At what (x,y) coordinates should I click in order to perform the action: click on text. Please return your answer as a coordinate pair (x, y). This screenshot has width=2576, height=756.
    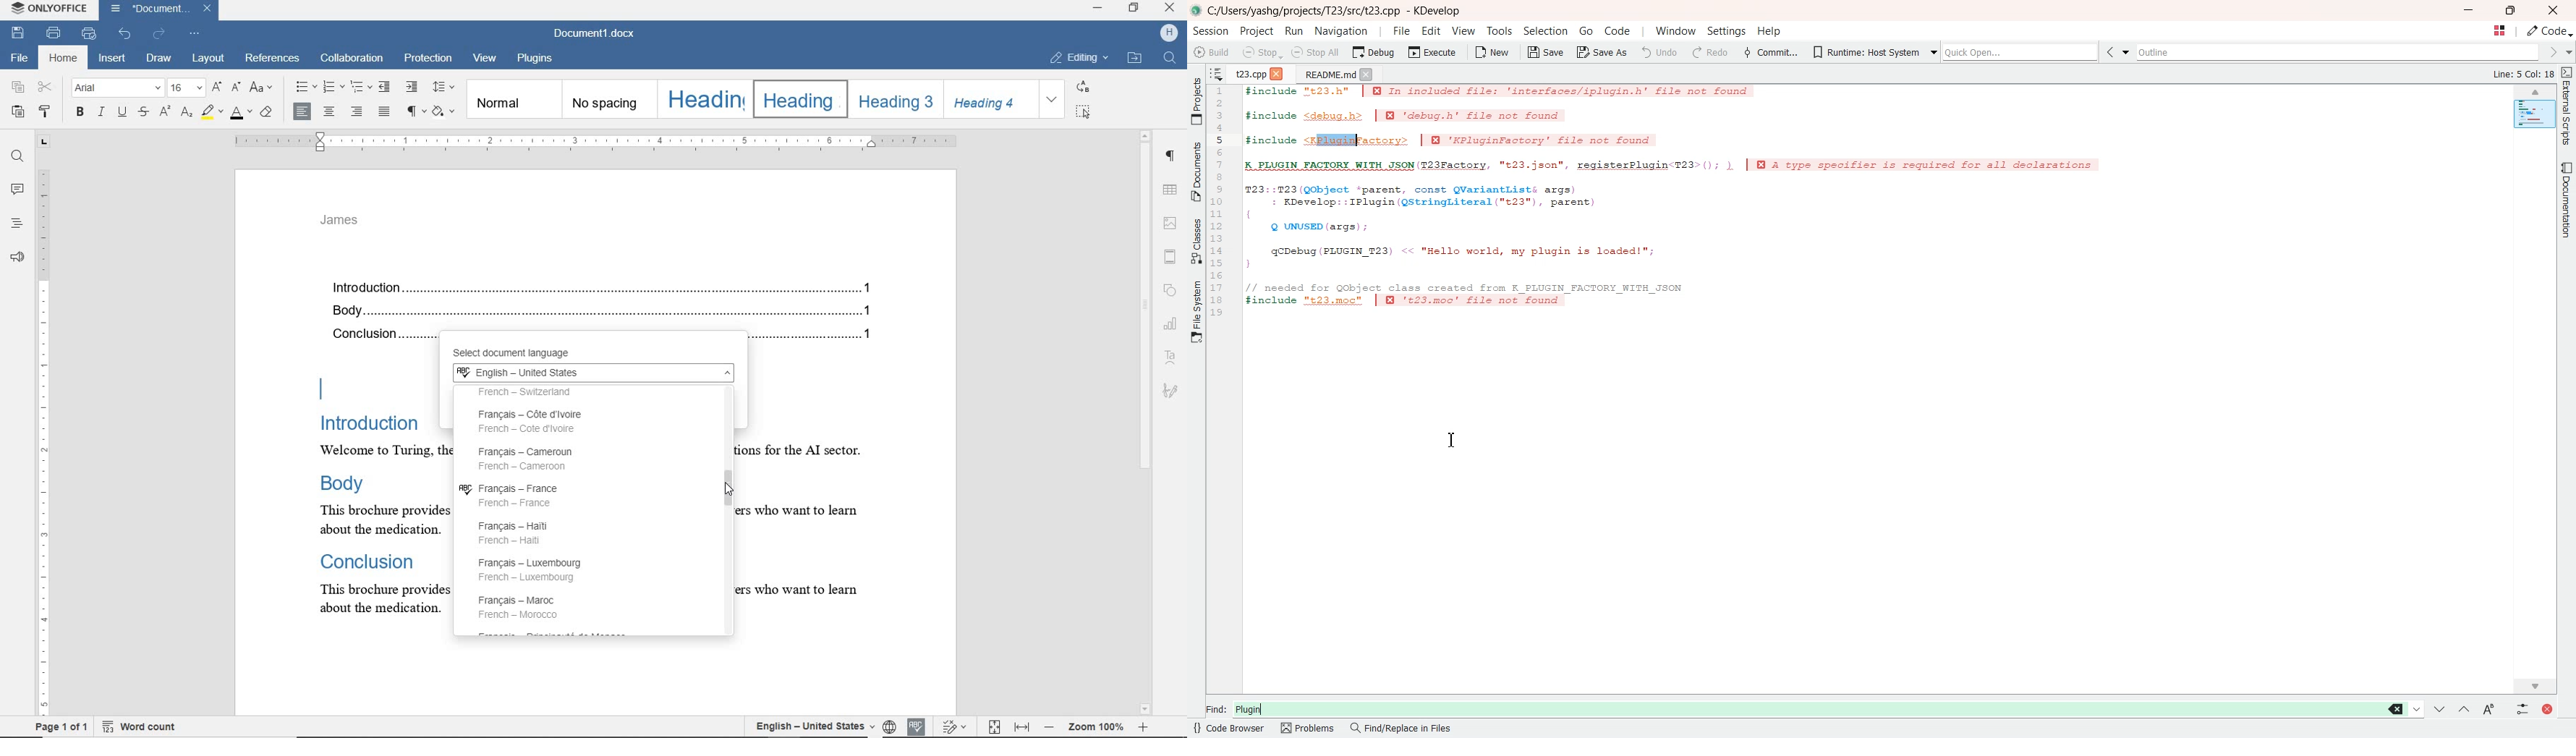
    Looking at the image, I should click on (373, 475).